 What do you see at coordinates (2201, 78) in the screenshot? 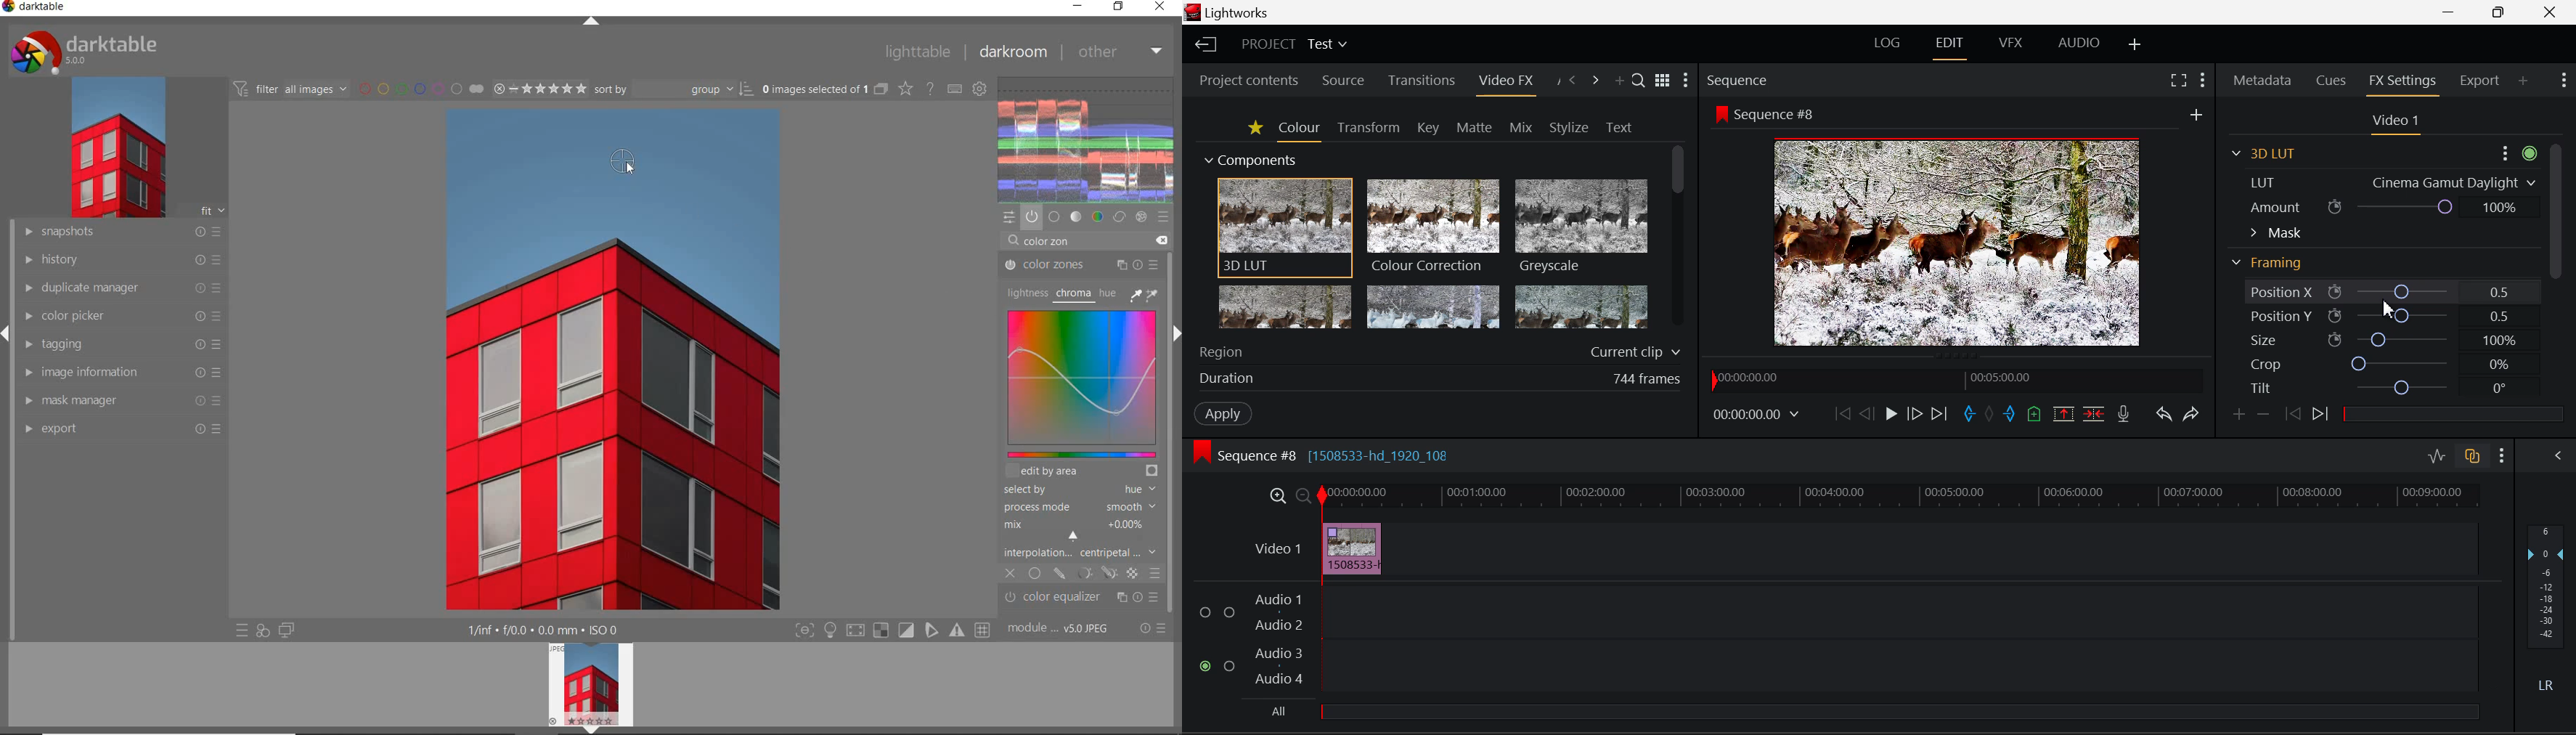
I see `Show Settings` at bounding box center [2201, 78].